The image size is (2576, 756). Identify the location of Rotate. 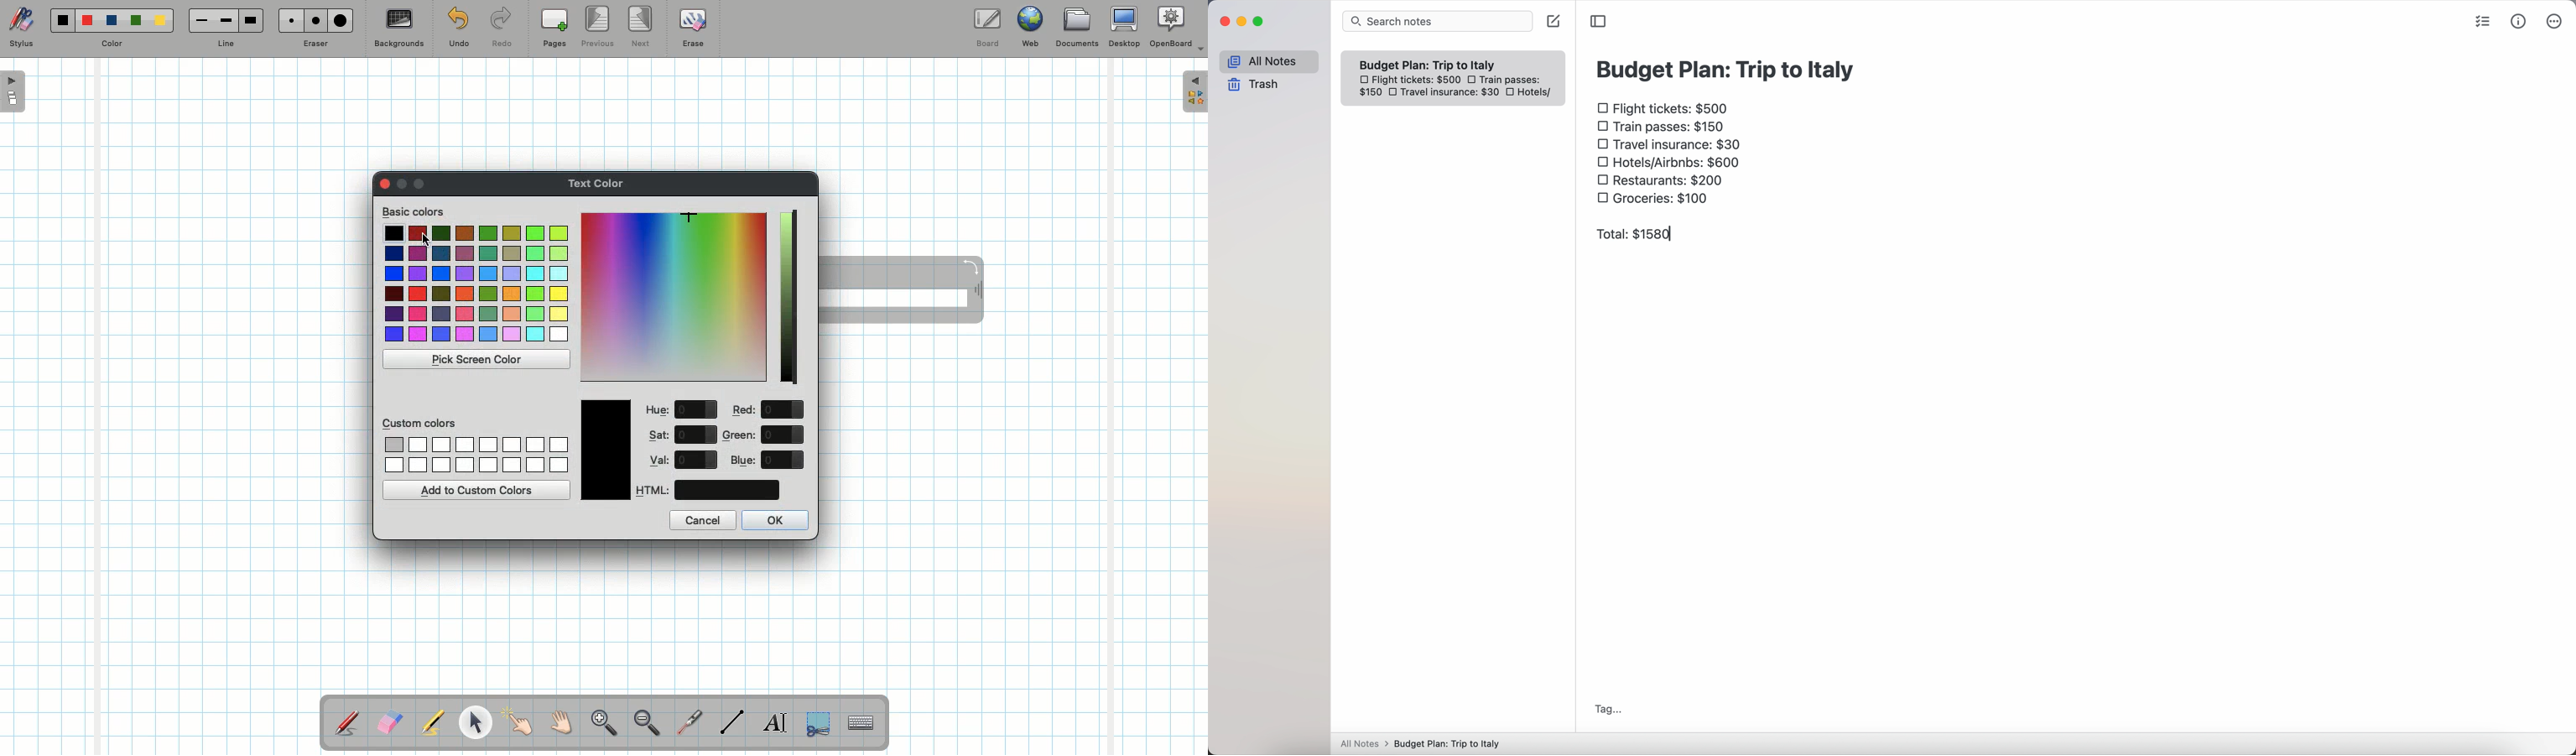
(971, 266).